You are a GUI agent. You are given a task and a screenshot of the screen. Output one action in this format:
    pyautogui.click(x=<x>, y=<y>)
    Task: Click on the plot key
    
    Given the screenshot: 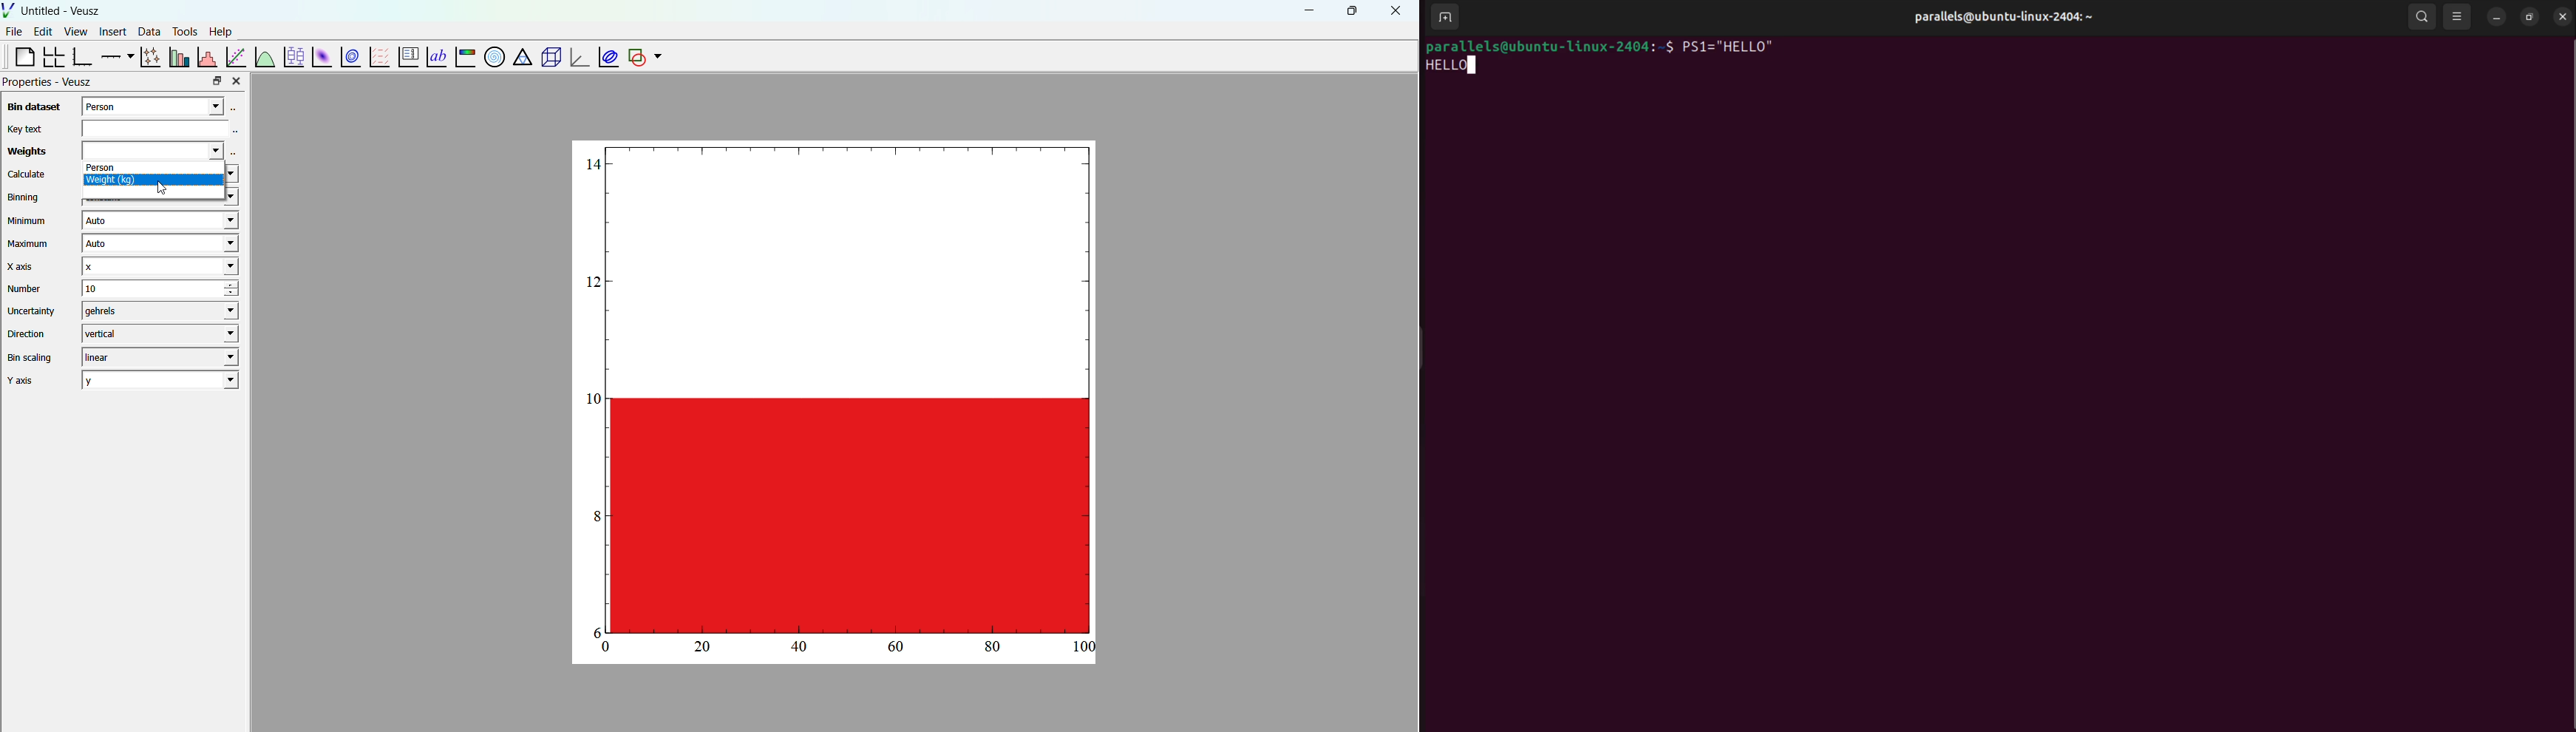 What is the action you would take?
    pyautogui.click(x=406, y=58)
    